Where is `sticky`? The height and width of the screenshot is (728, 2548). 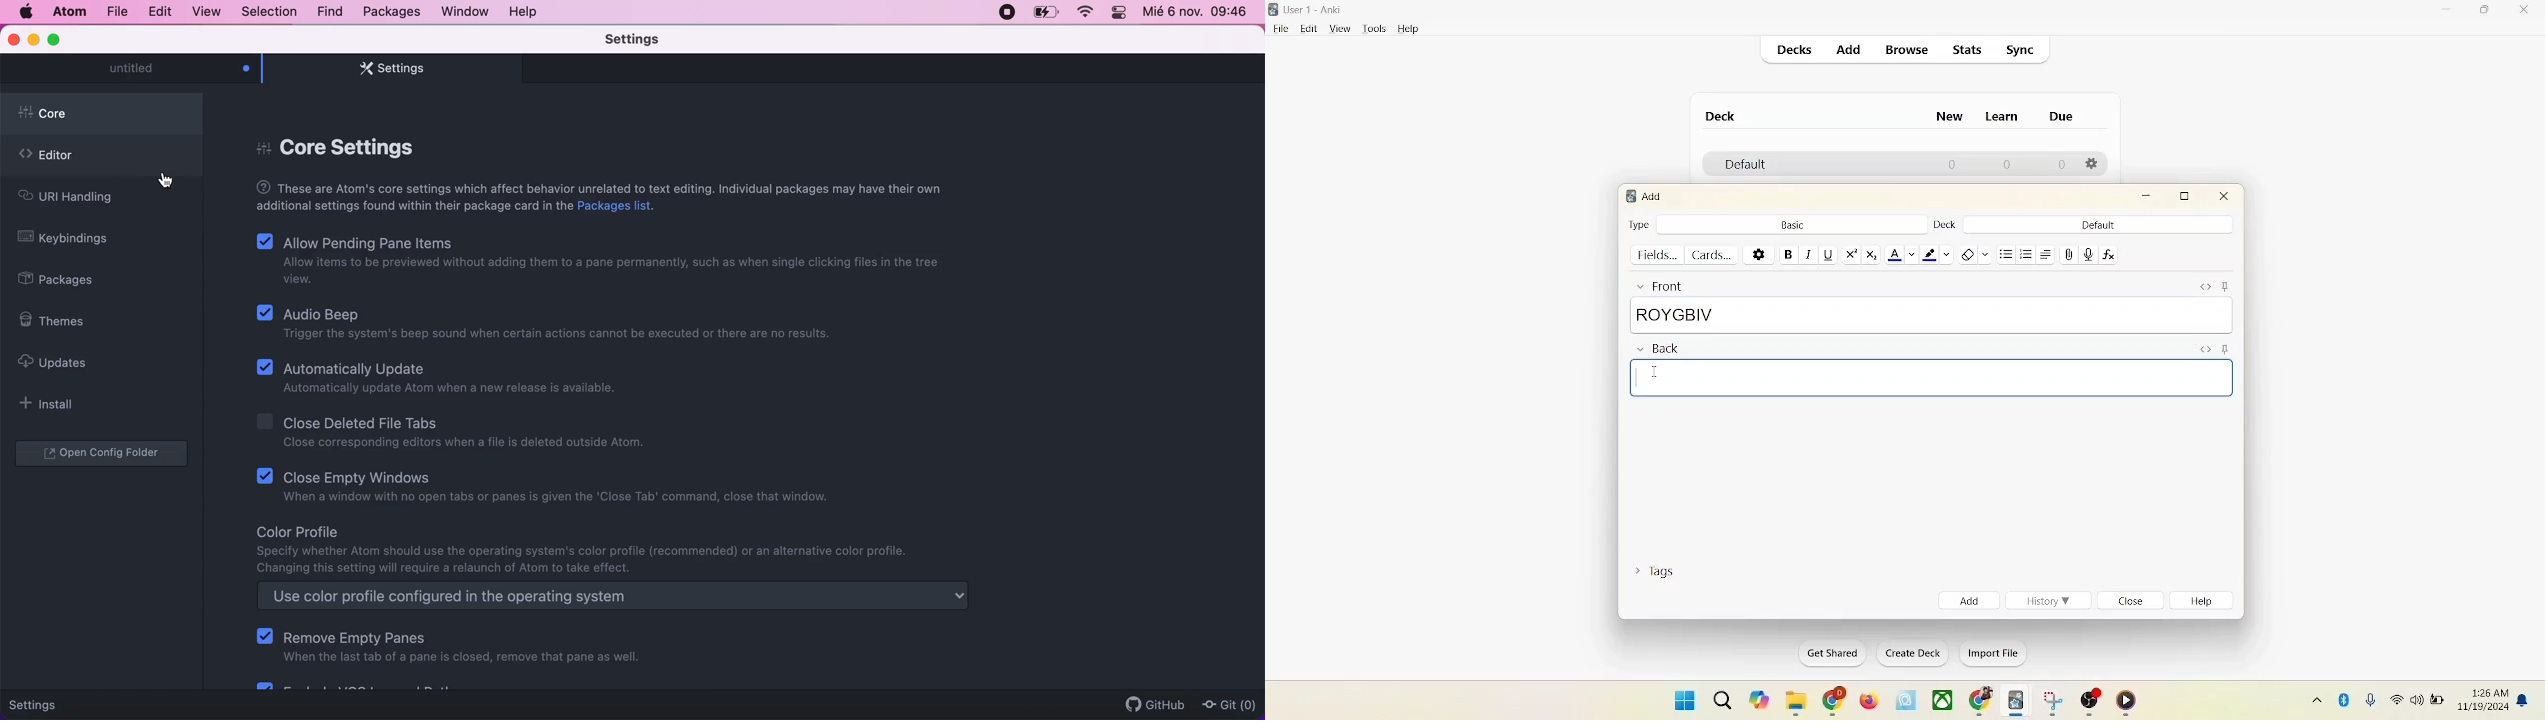 sticky is located at coordinates (2229, 286).